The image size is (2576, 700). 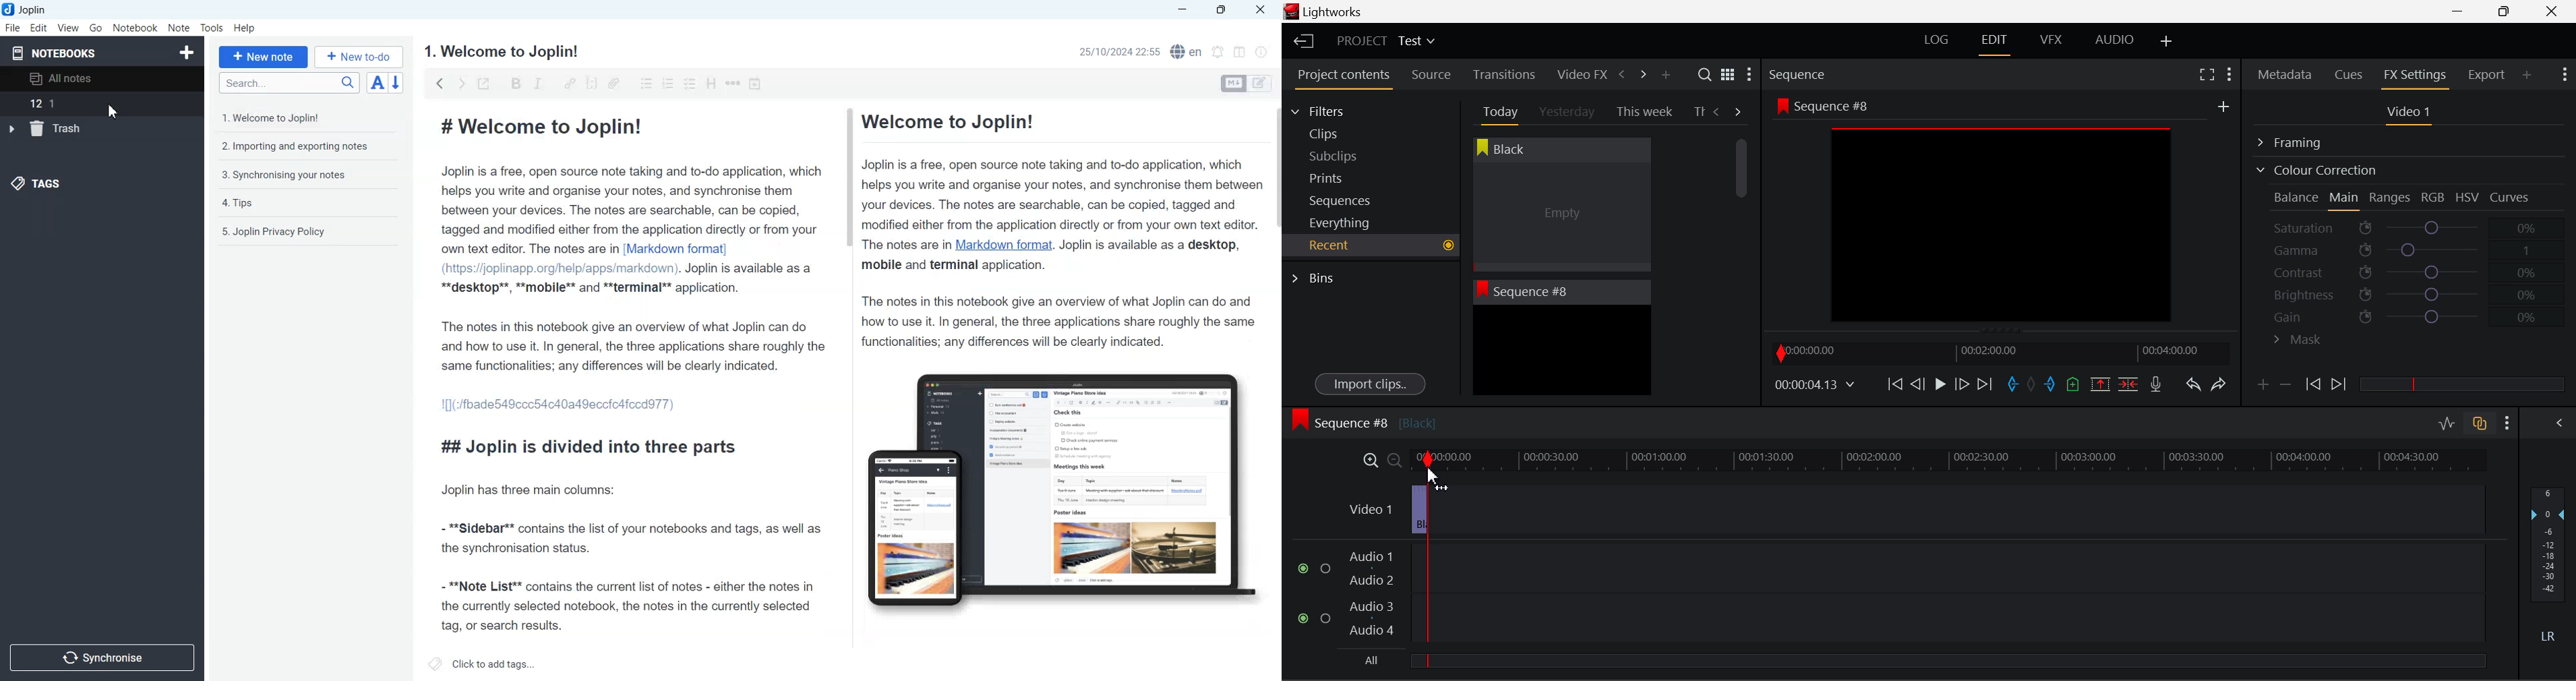 What do you see at coordinates (46, 132) in the screenshot?
I see `trash` at bounding box center [46, 132].